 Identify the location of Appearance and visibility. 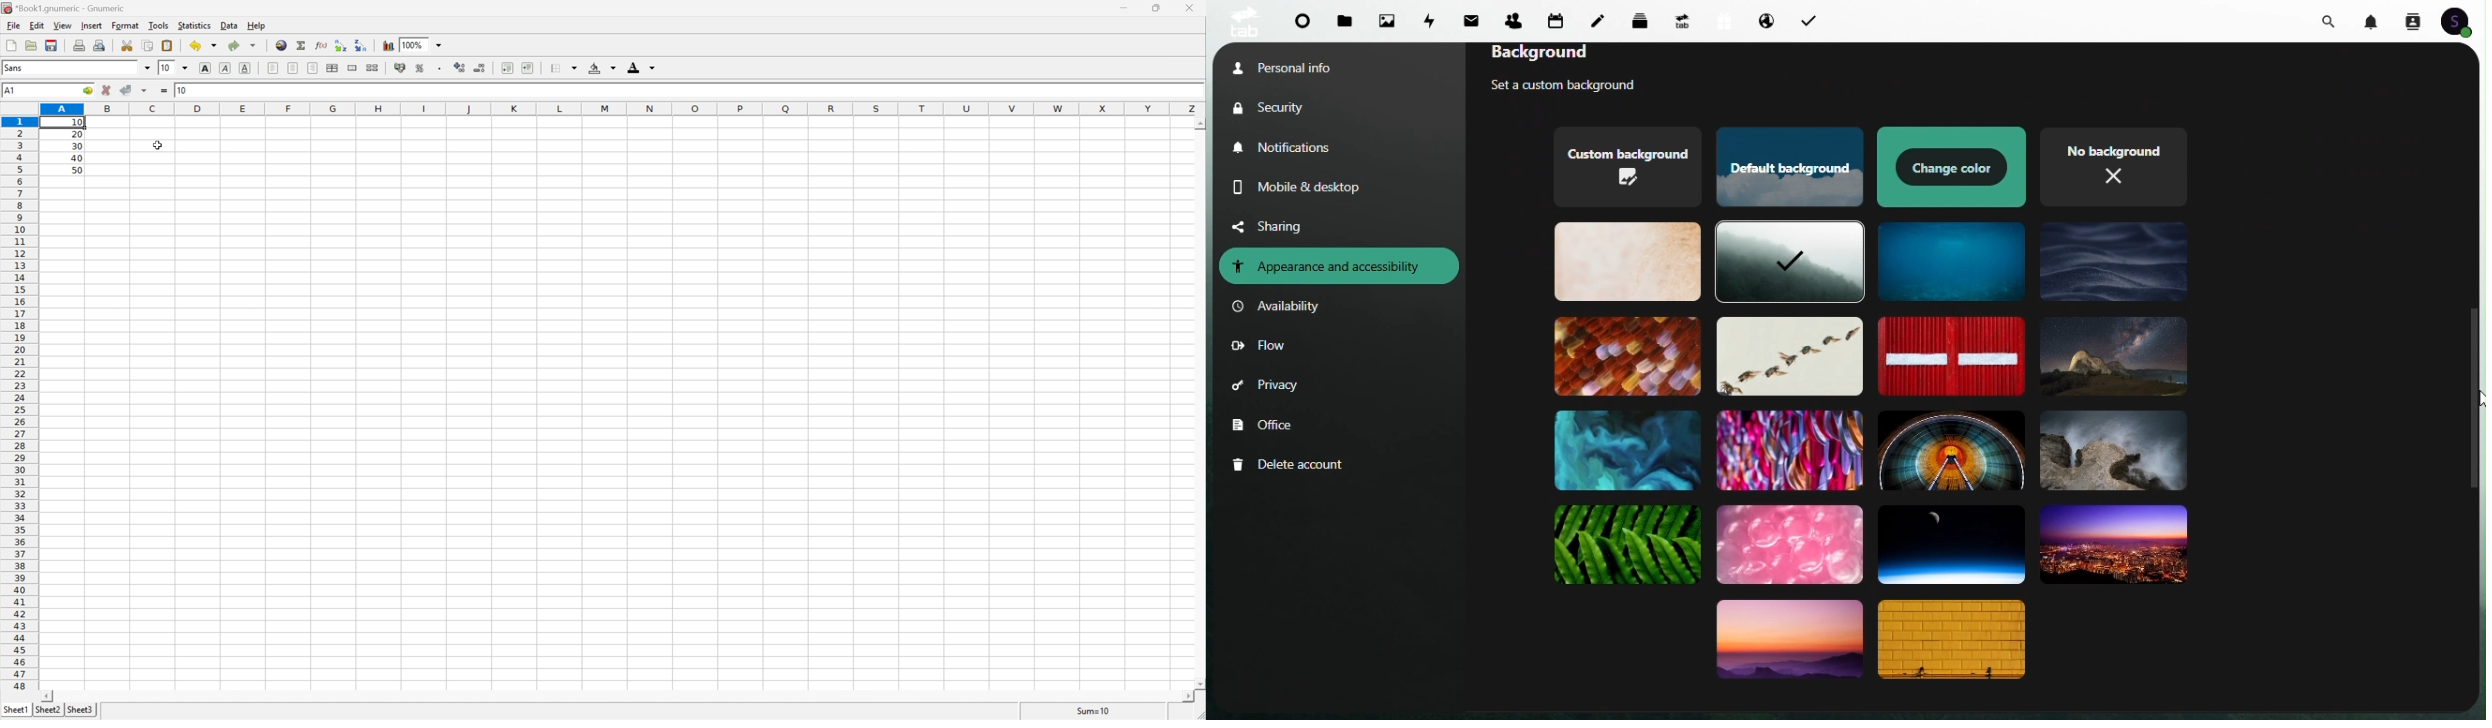
(1339, 265).